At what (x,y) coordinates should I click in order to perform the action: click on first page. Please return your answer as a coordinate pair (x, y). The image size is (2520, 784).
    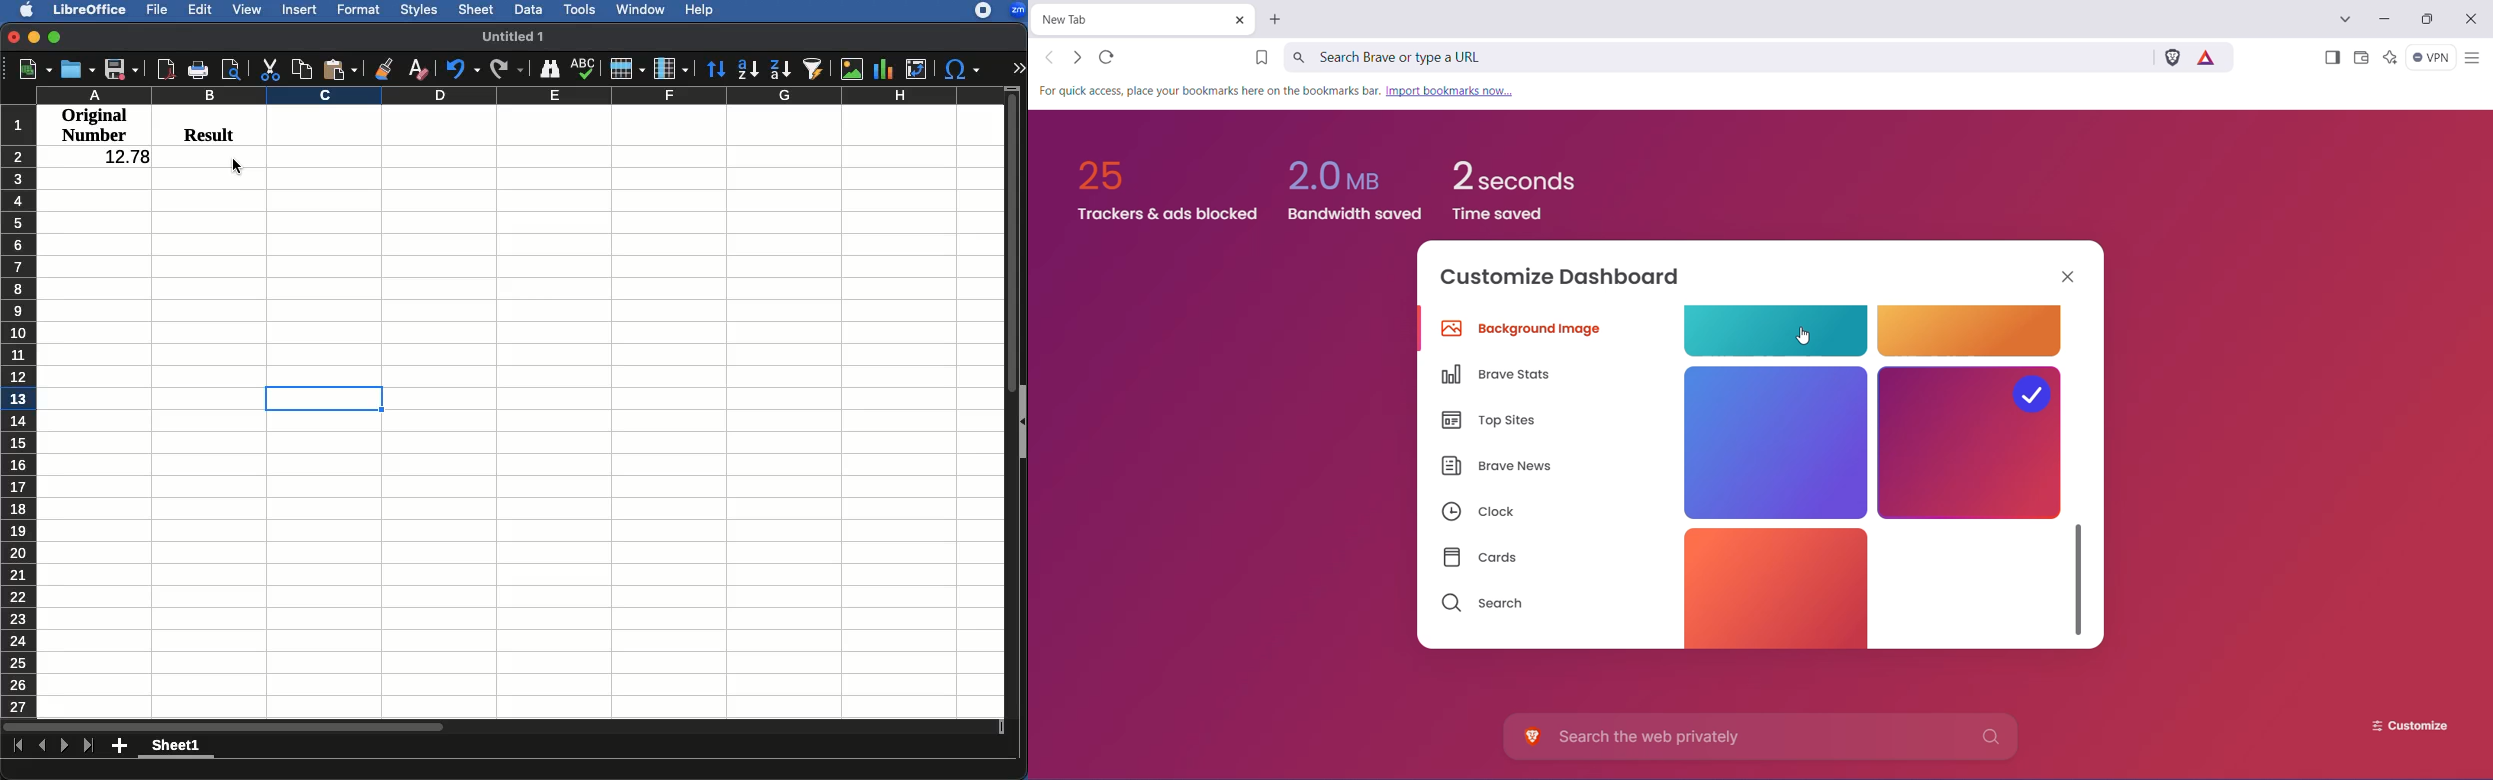
    Looking at the image, I should click on (19, 747).